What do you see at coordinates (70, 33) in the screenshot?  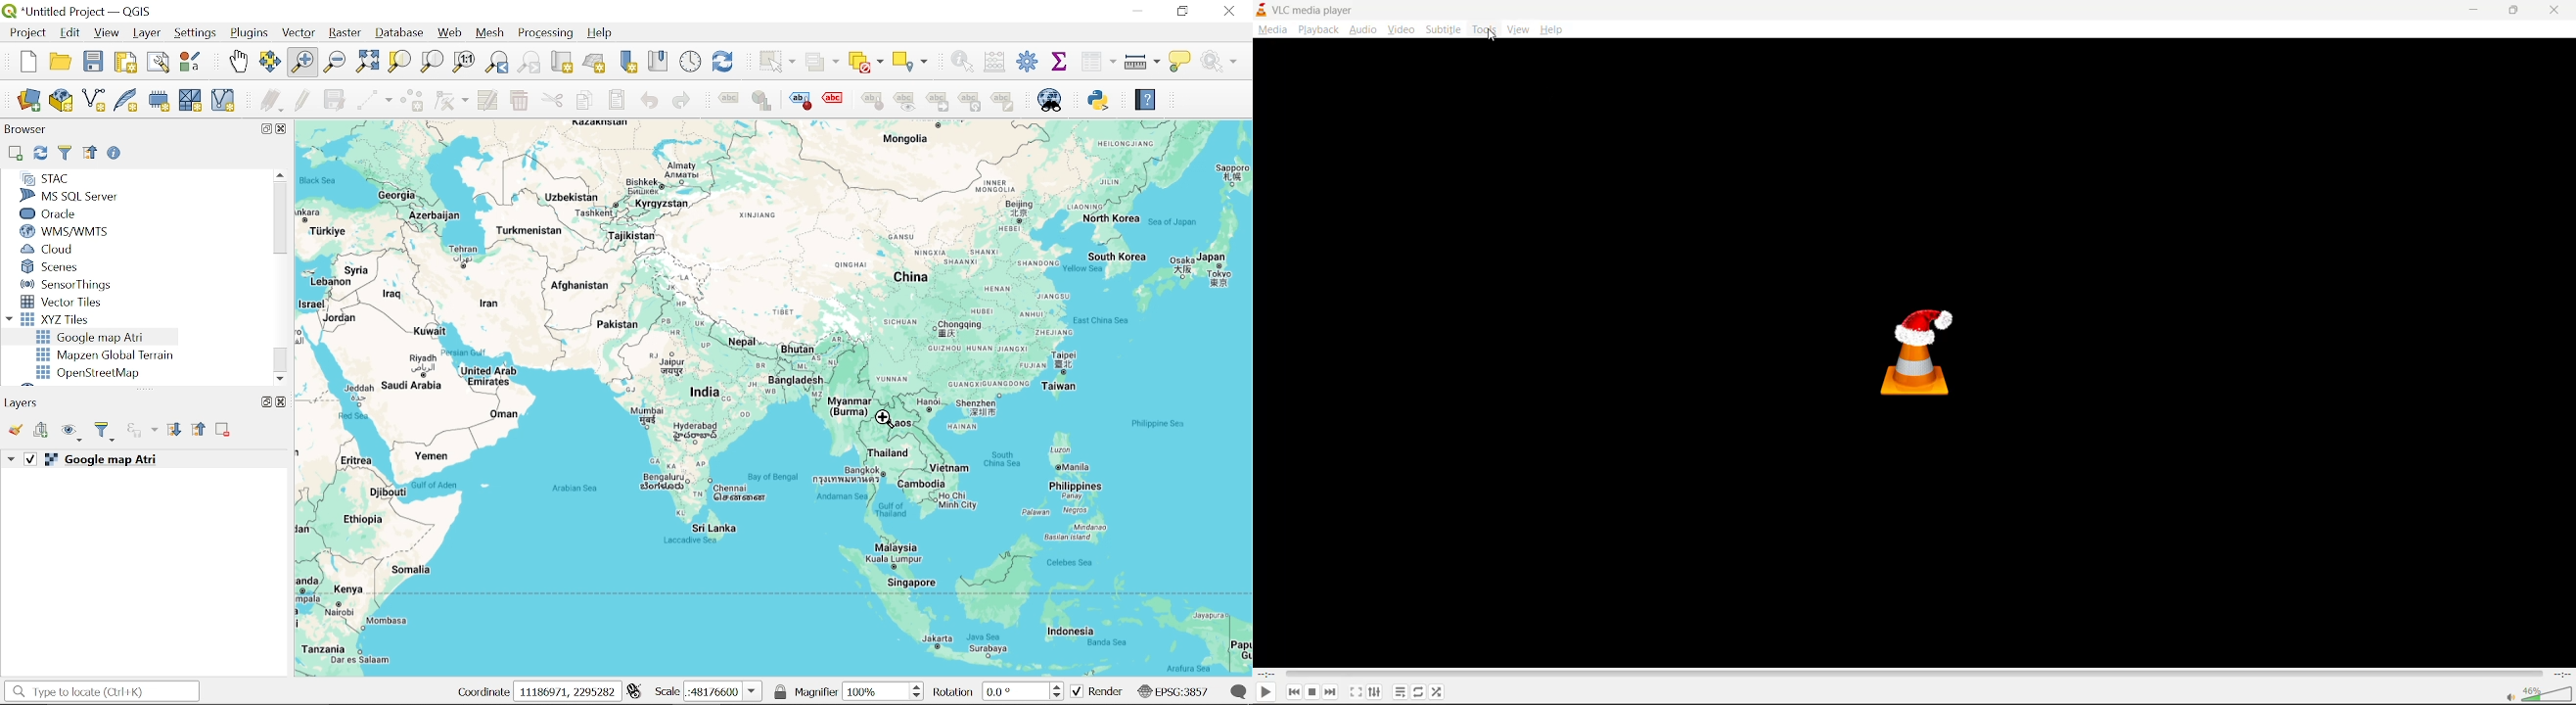 I see `Edit` at bounding box center [70, 33].